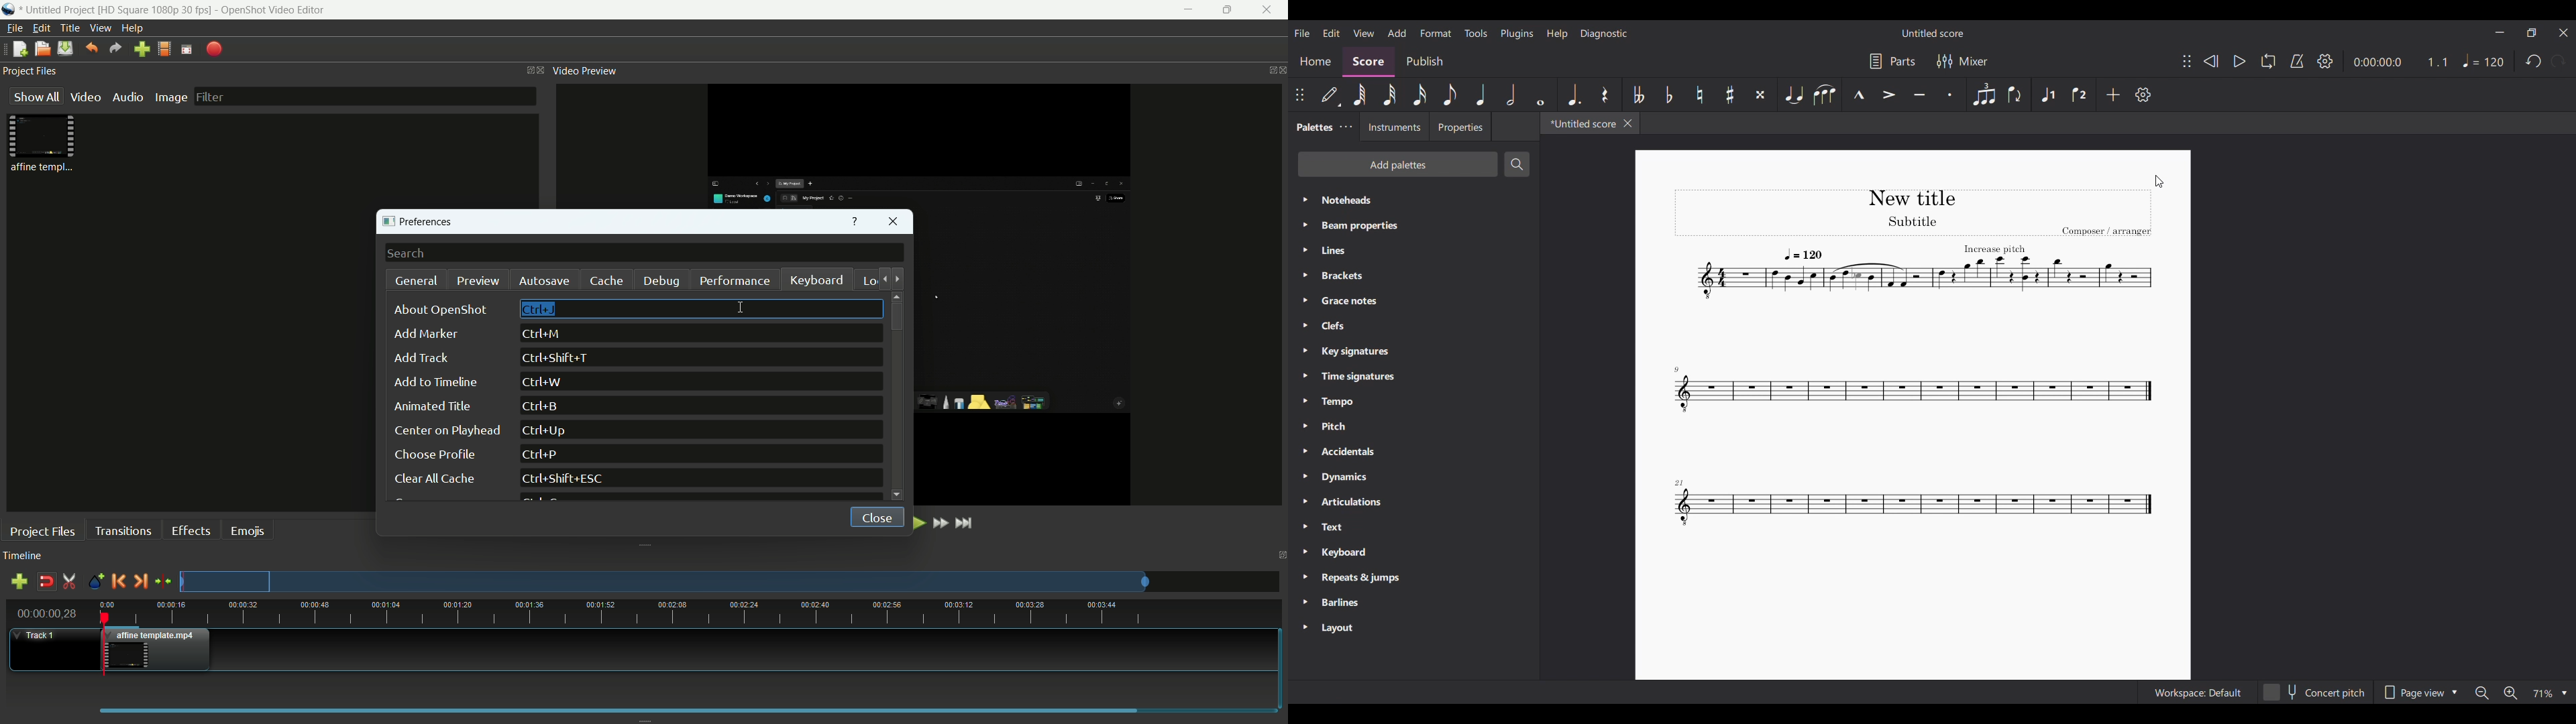  I want to click on add track, so click(19, 583).